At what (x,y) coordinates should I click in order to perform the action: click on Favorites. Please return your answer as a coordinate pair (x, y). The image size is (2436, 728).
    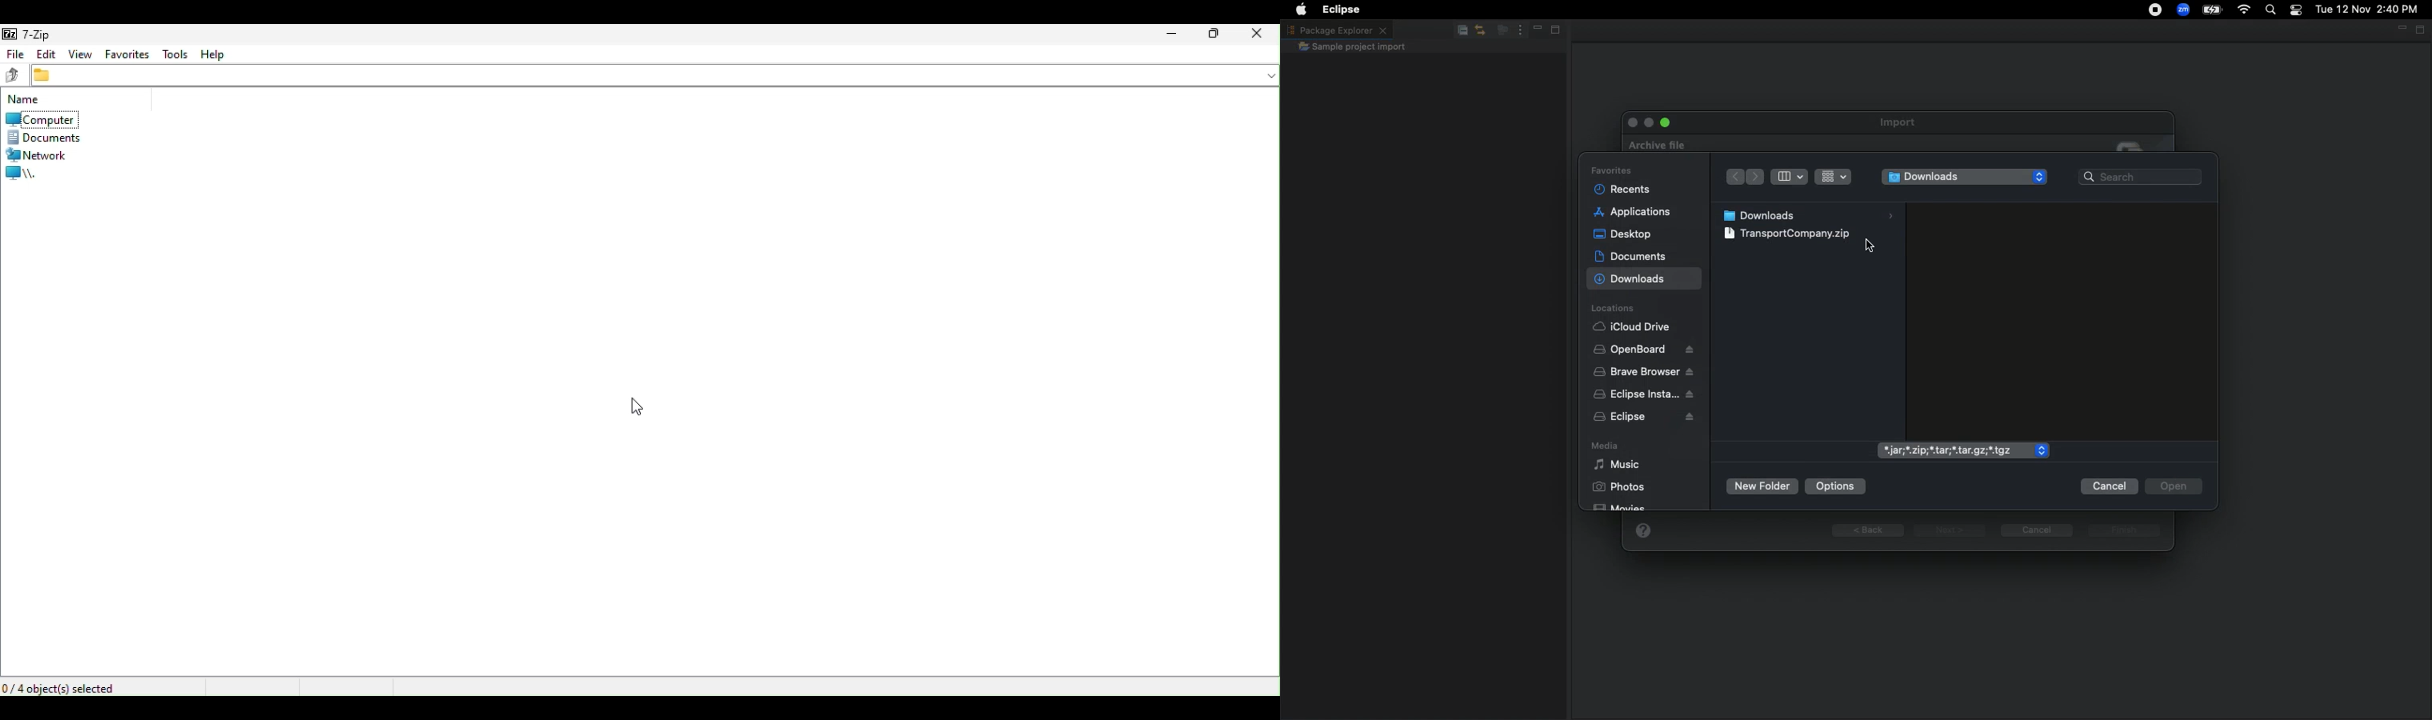
    Looking at the image, I should click on (1609, 170).